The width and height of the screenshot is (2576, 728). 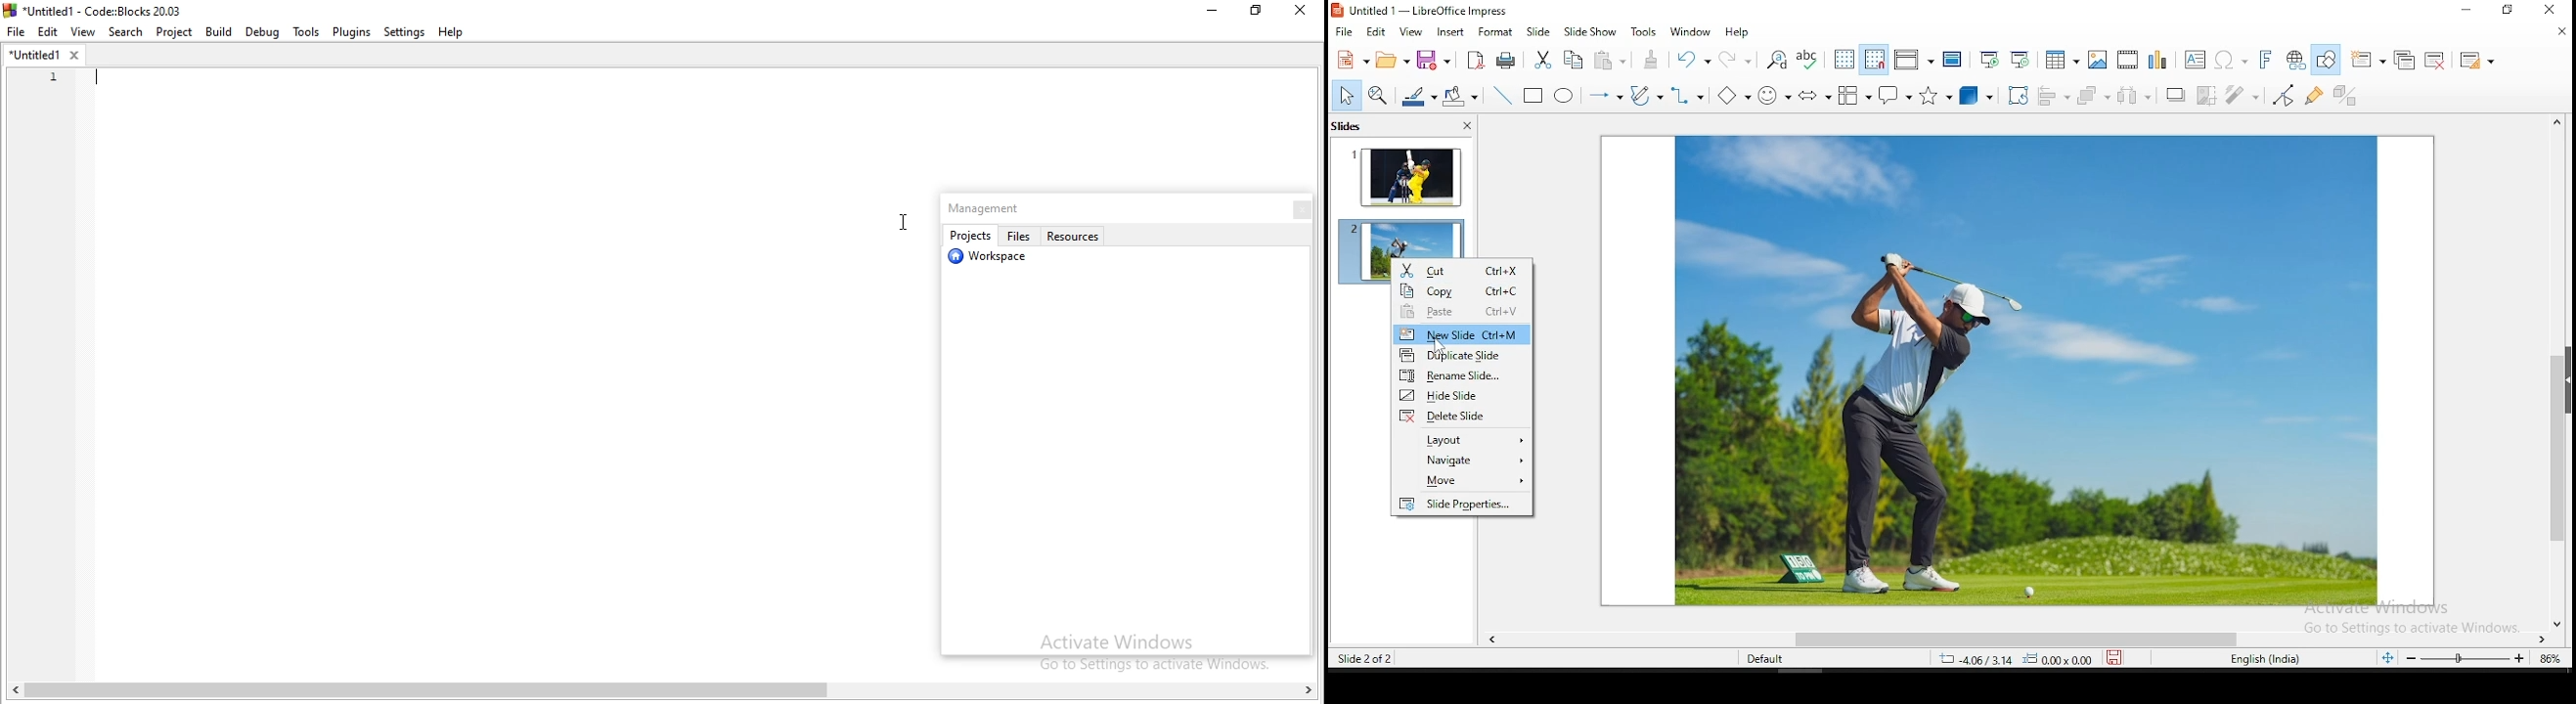 I want to click on Minimise, so click(x=1206, y=14).